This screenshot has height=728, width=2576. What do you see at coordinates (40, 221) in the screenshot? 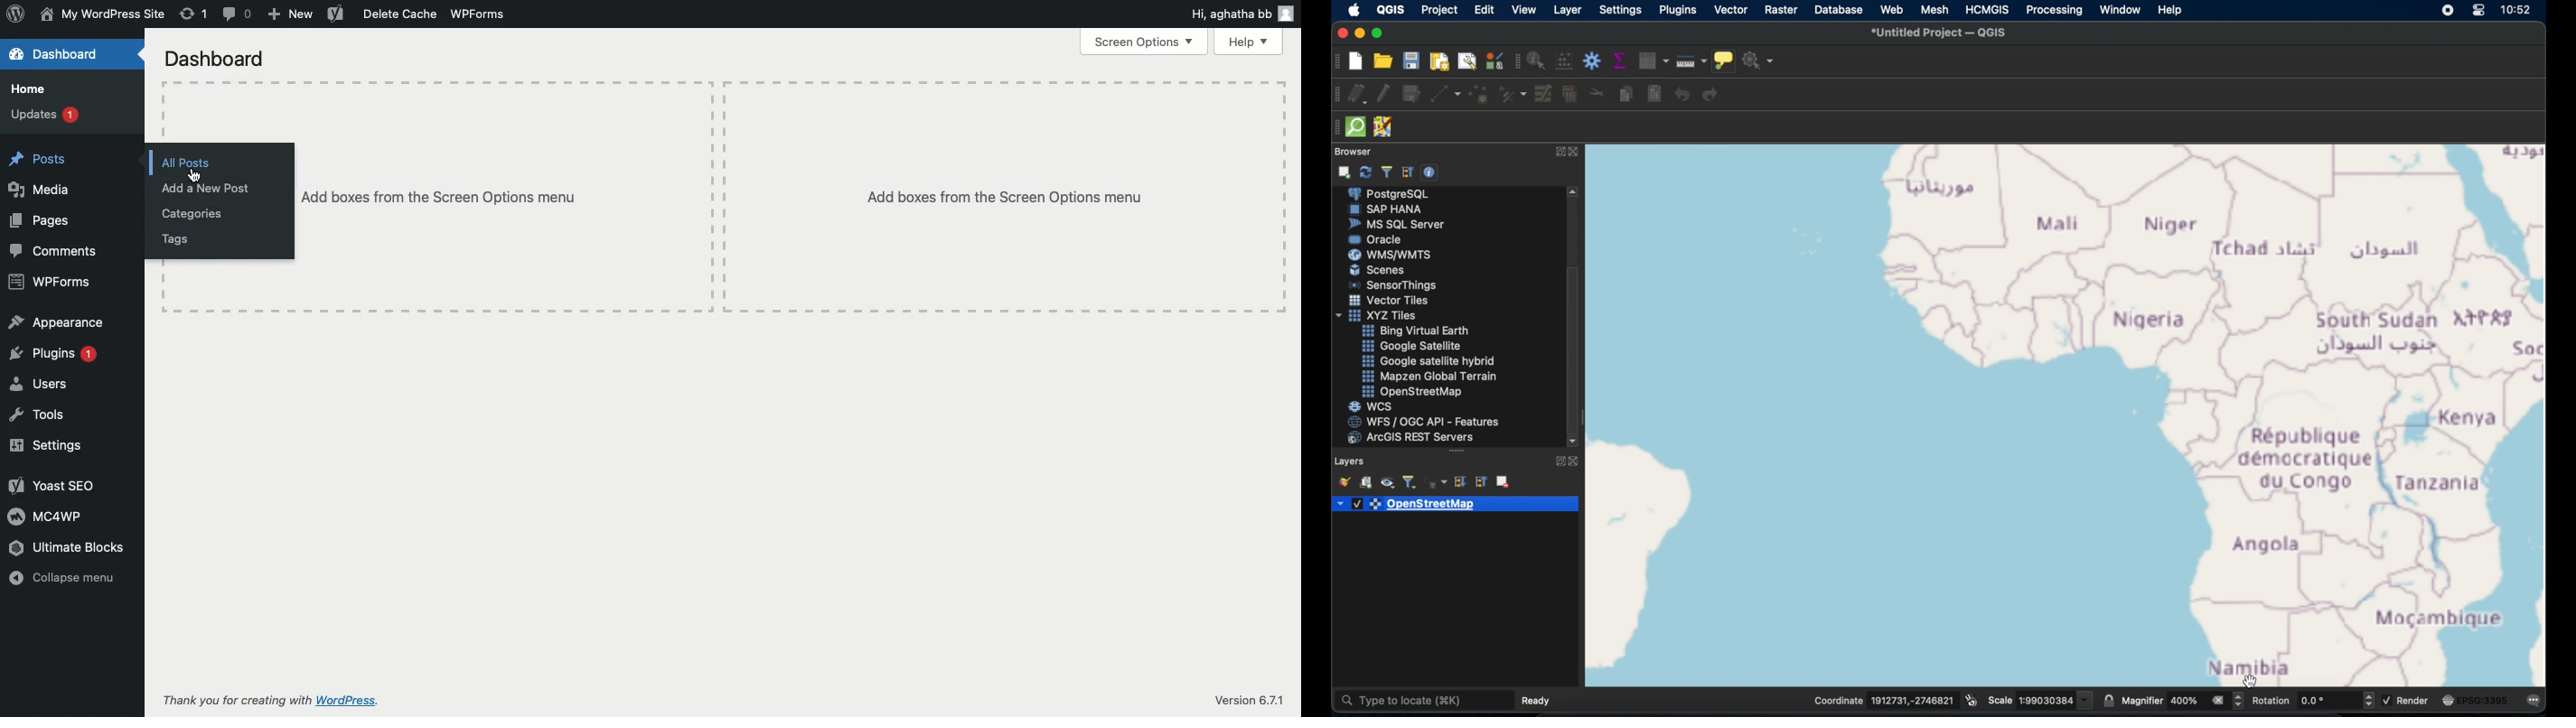
I see `Pages` at bounding box center [40, 221].